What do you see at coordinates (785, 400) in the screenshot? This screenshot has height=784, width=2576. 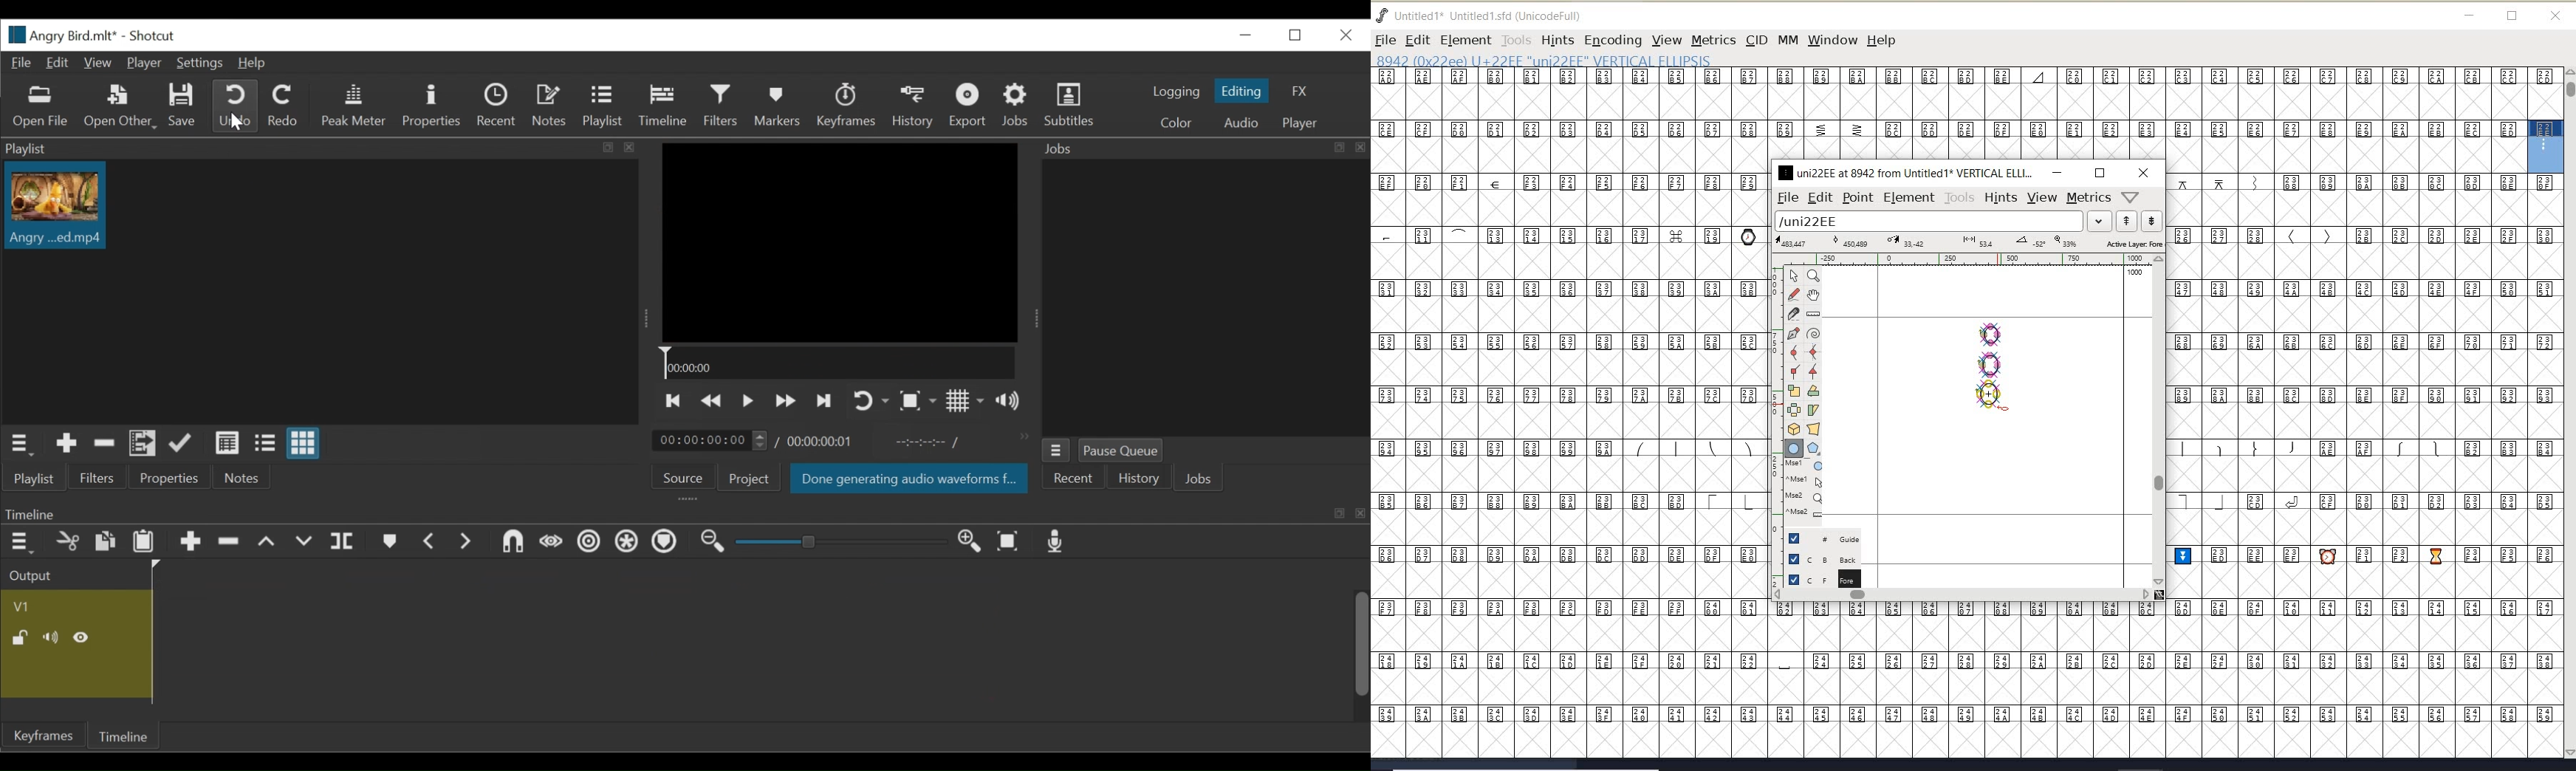 I see `Play forward quickly` at bounding box center [785, 400].